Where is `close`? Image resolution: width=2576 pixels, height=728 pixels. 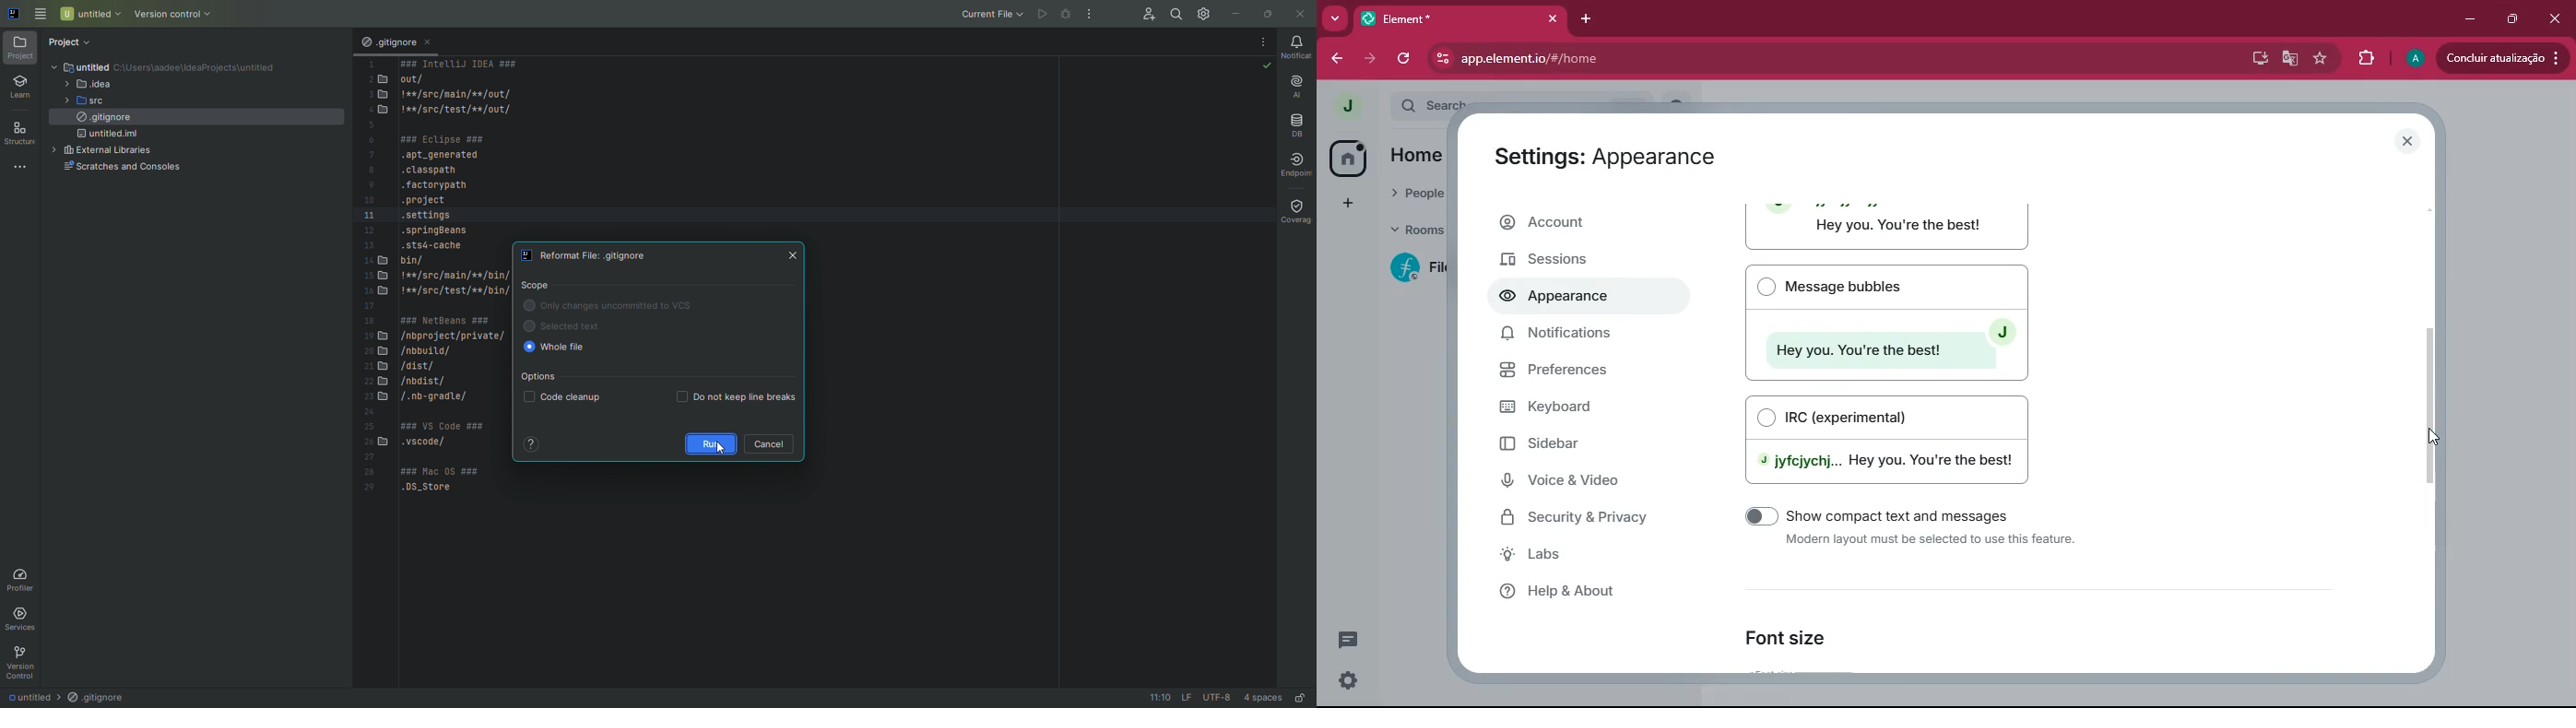 close is located at coordinates (1552, 18).